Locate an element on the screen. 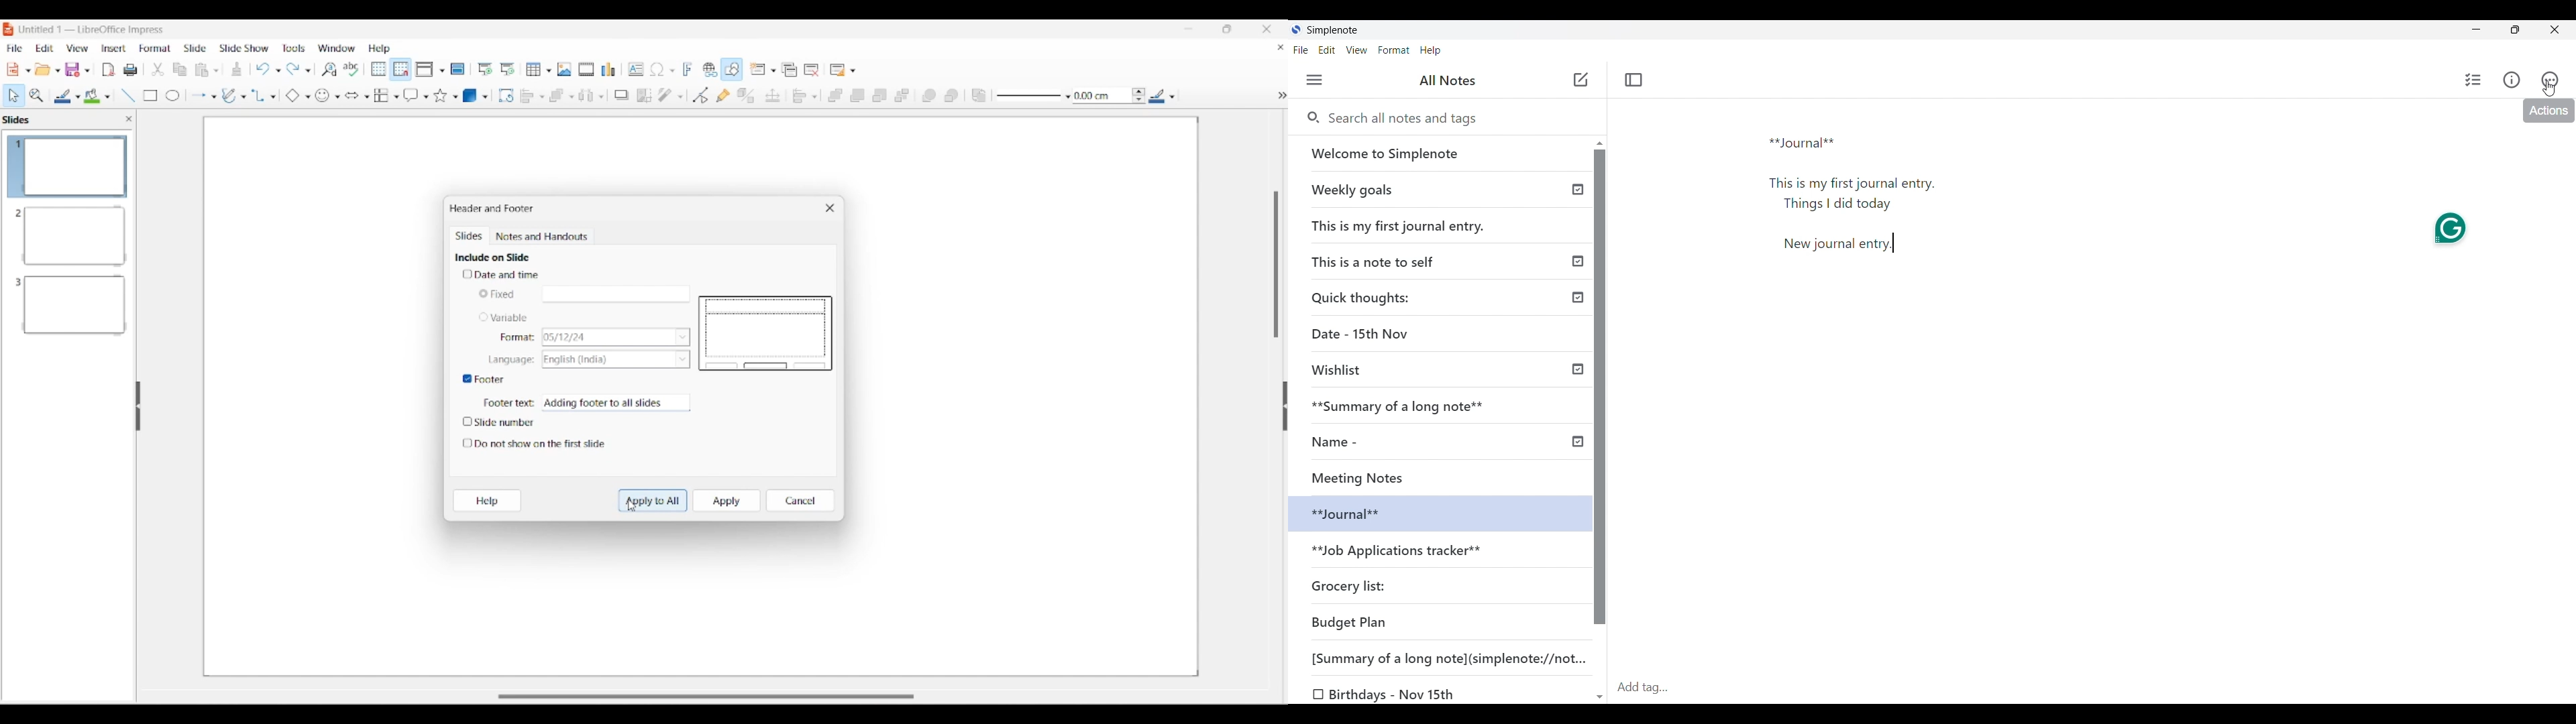  Slide preview is located at coordinates (765, 334).